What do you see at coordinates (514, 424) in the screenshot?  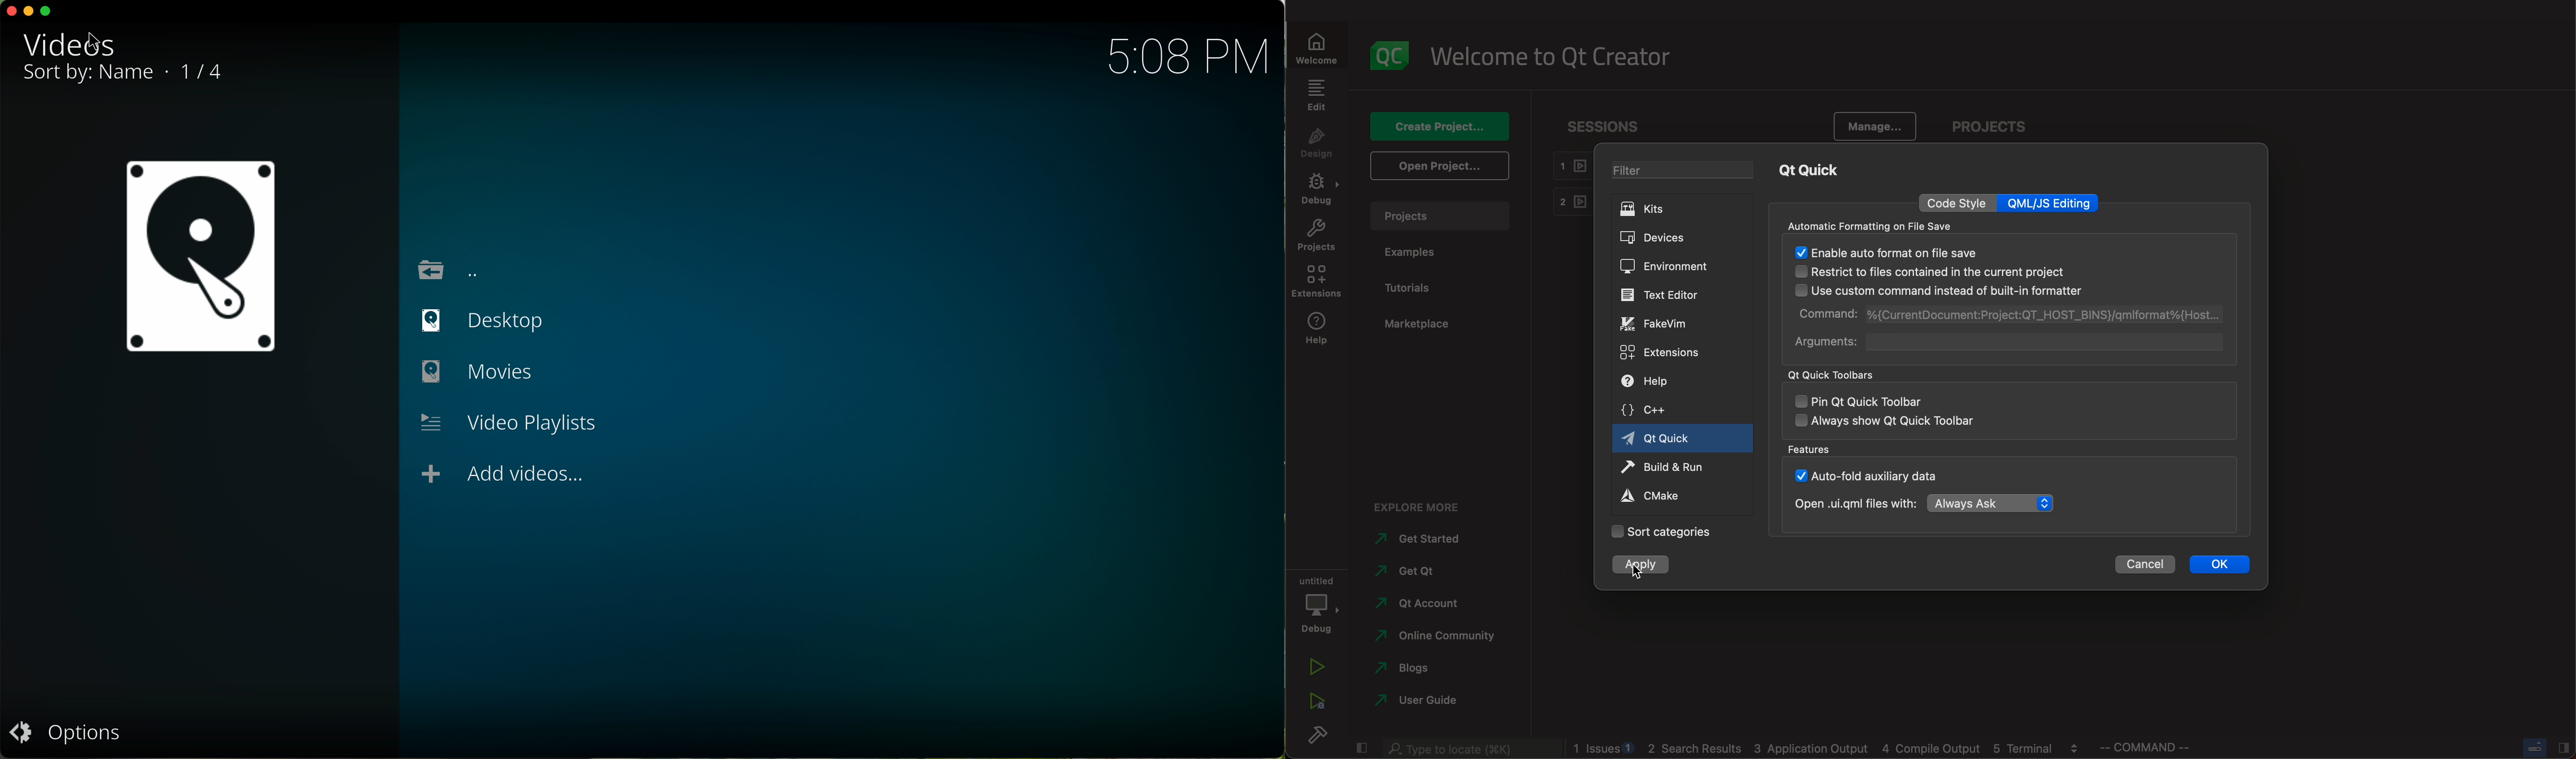 I see `video playlists` at bounding box center [514, 424].